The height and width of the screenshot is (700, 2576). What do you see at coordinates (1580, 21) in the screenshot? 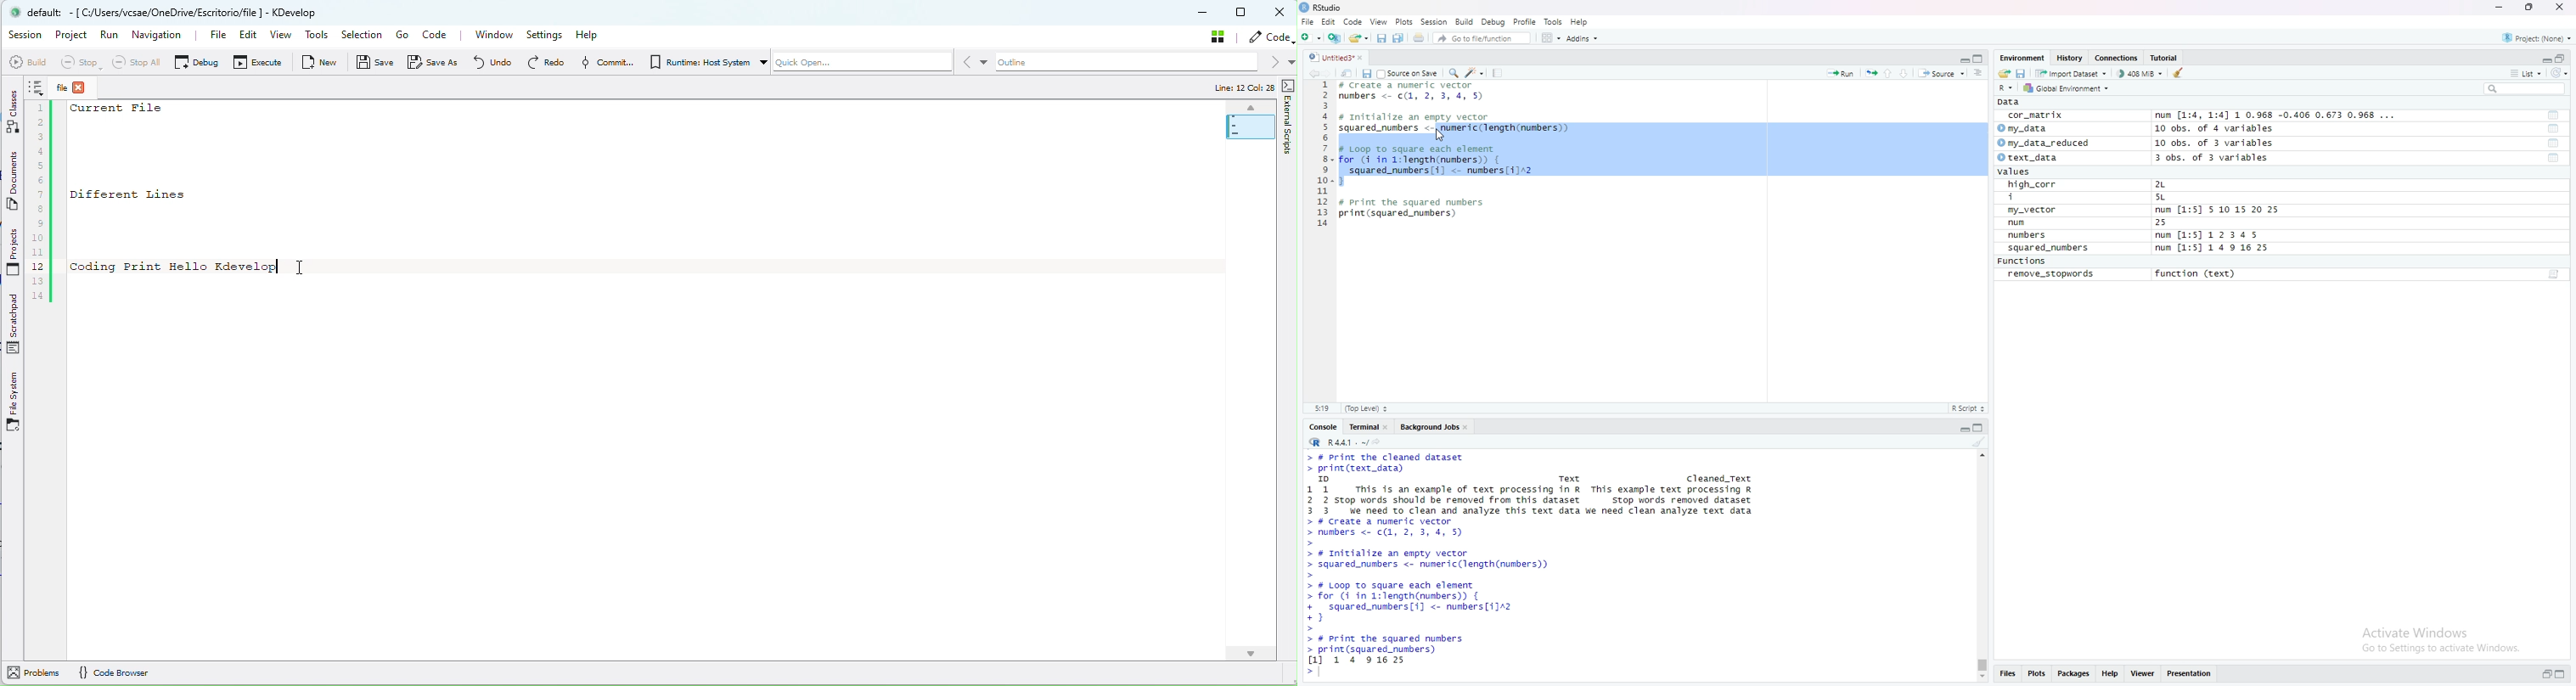
I see `Help` at bounding box center [1580, 21].